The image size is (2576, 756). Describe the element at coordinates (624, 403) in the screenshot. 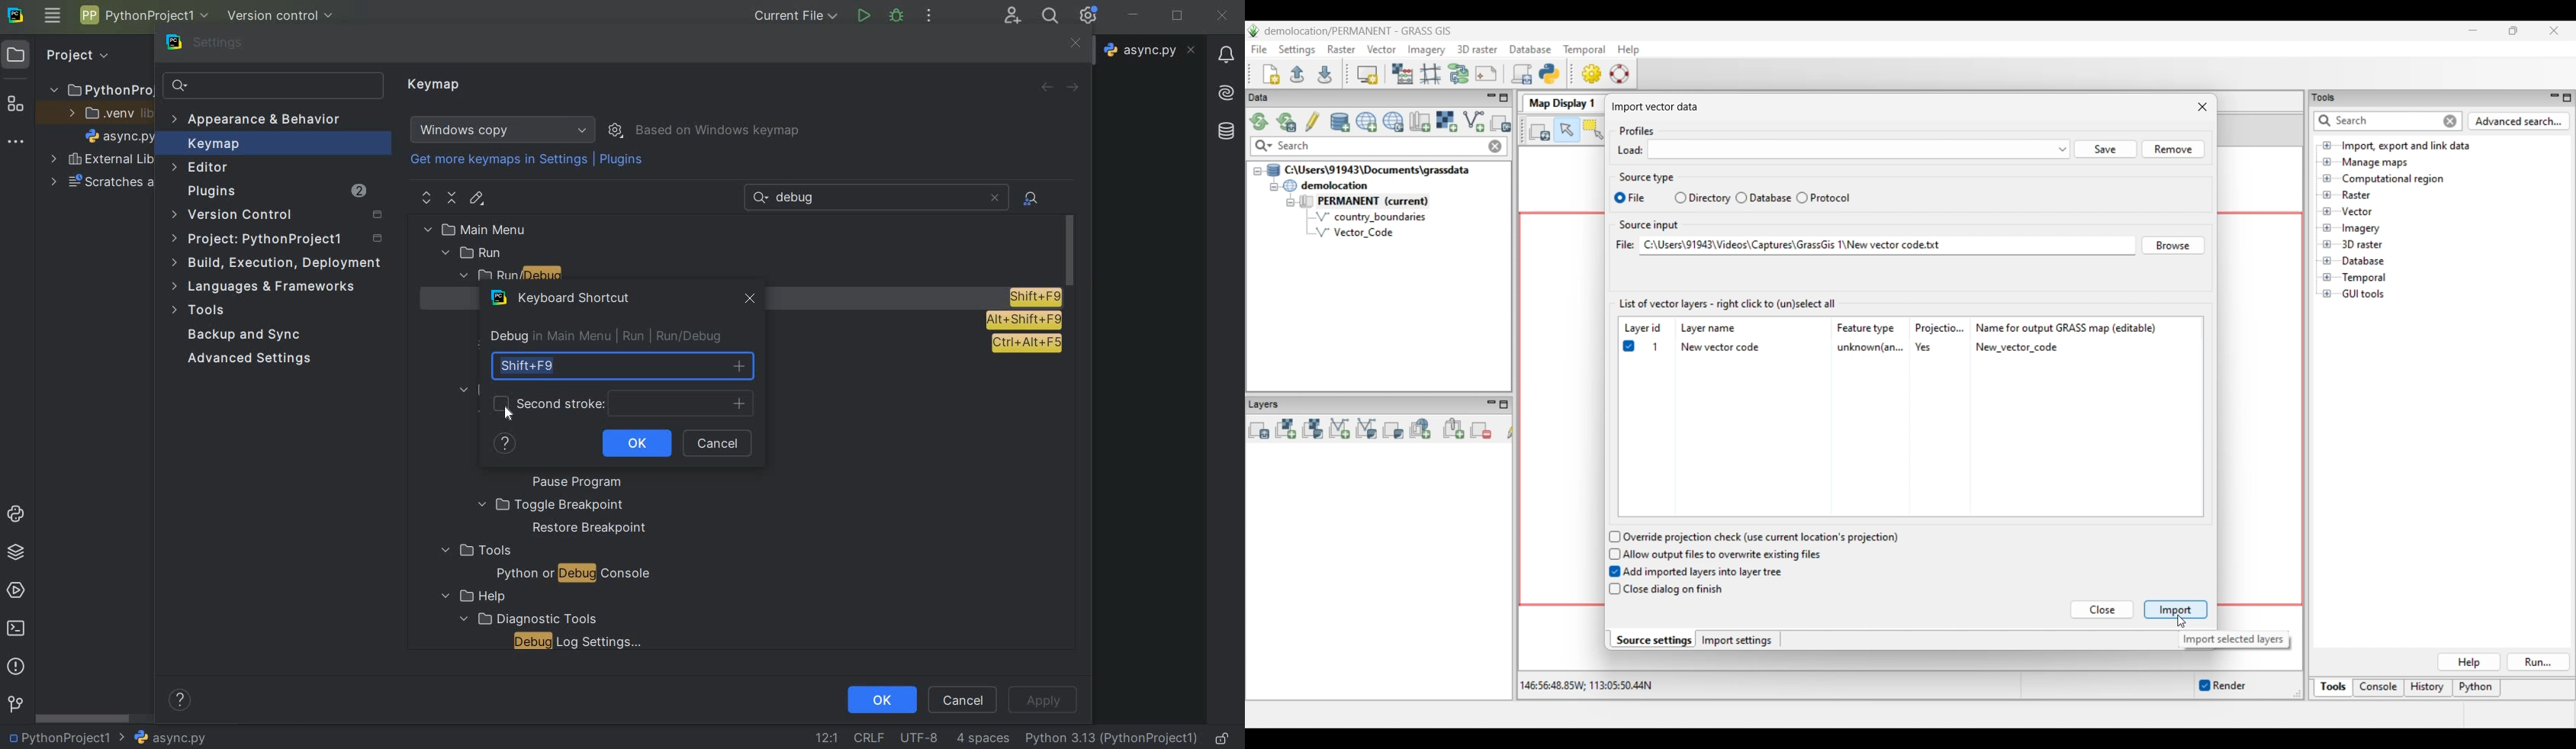

I see `second stroke` at that location.